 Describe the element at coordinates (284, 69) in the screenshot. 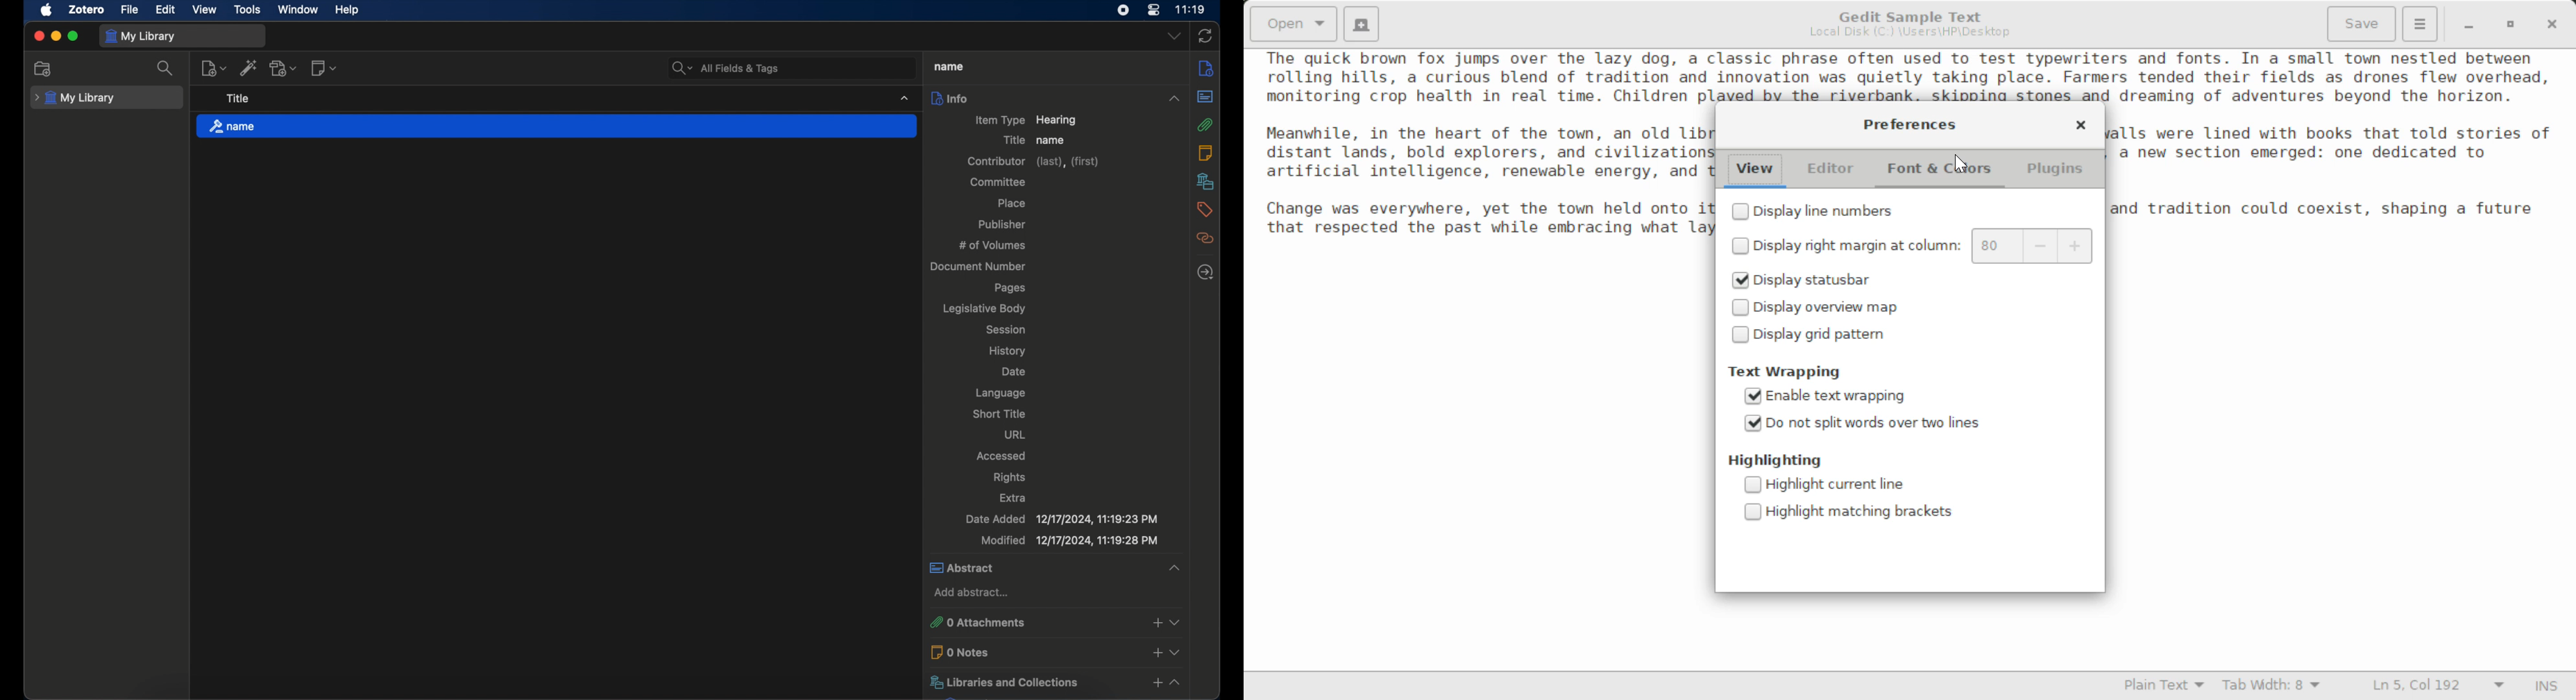

I see `add attachment` at that location.